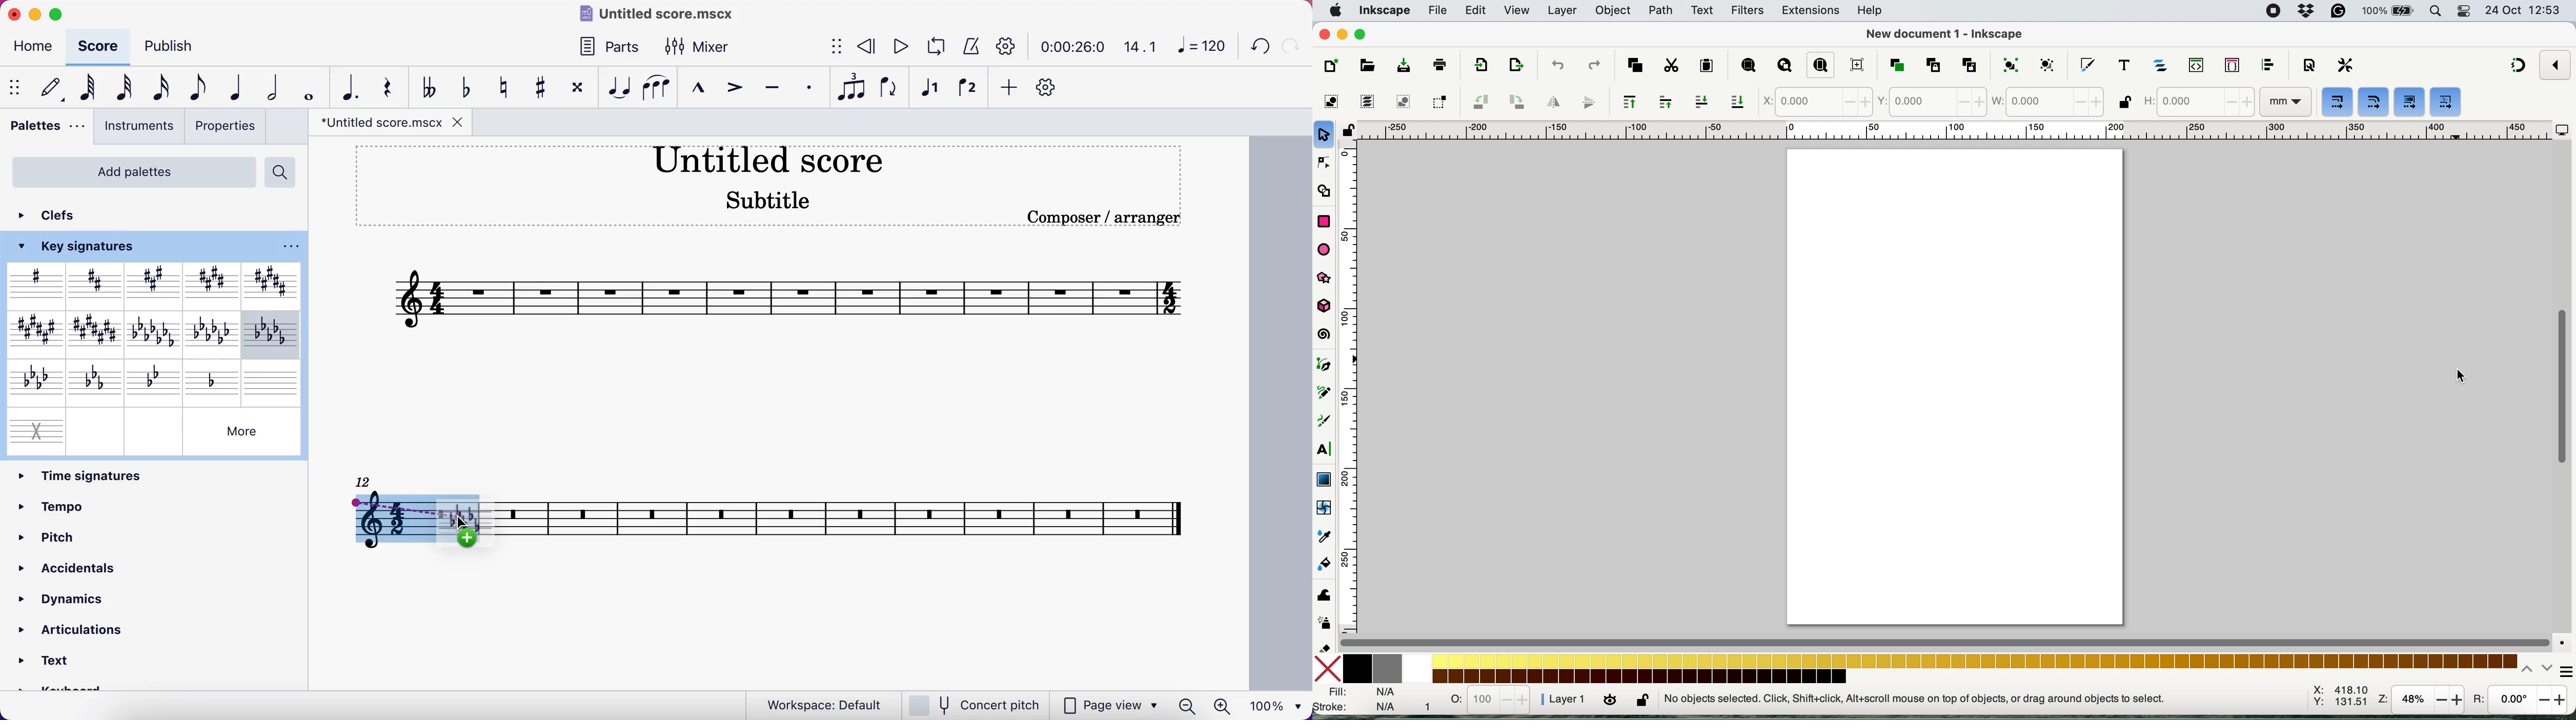 The height and width of the screenshot is (728, 2576). What do you see at coordinates (129, 86) in the screenshot?
I see `32nd note` at bounding box center [129, 86].